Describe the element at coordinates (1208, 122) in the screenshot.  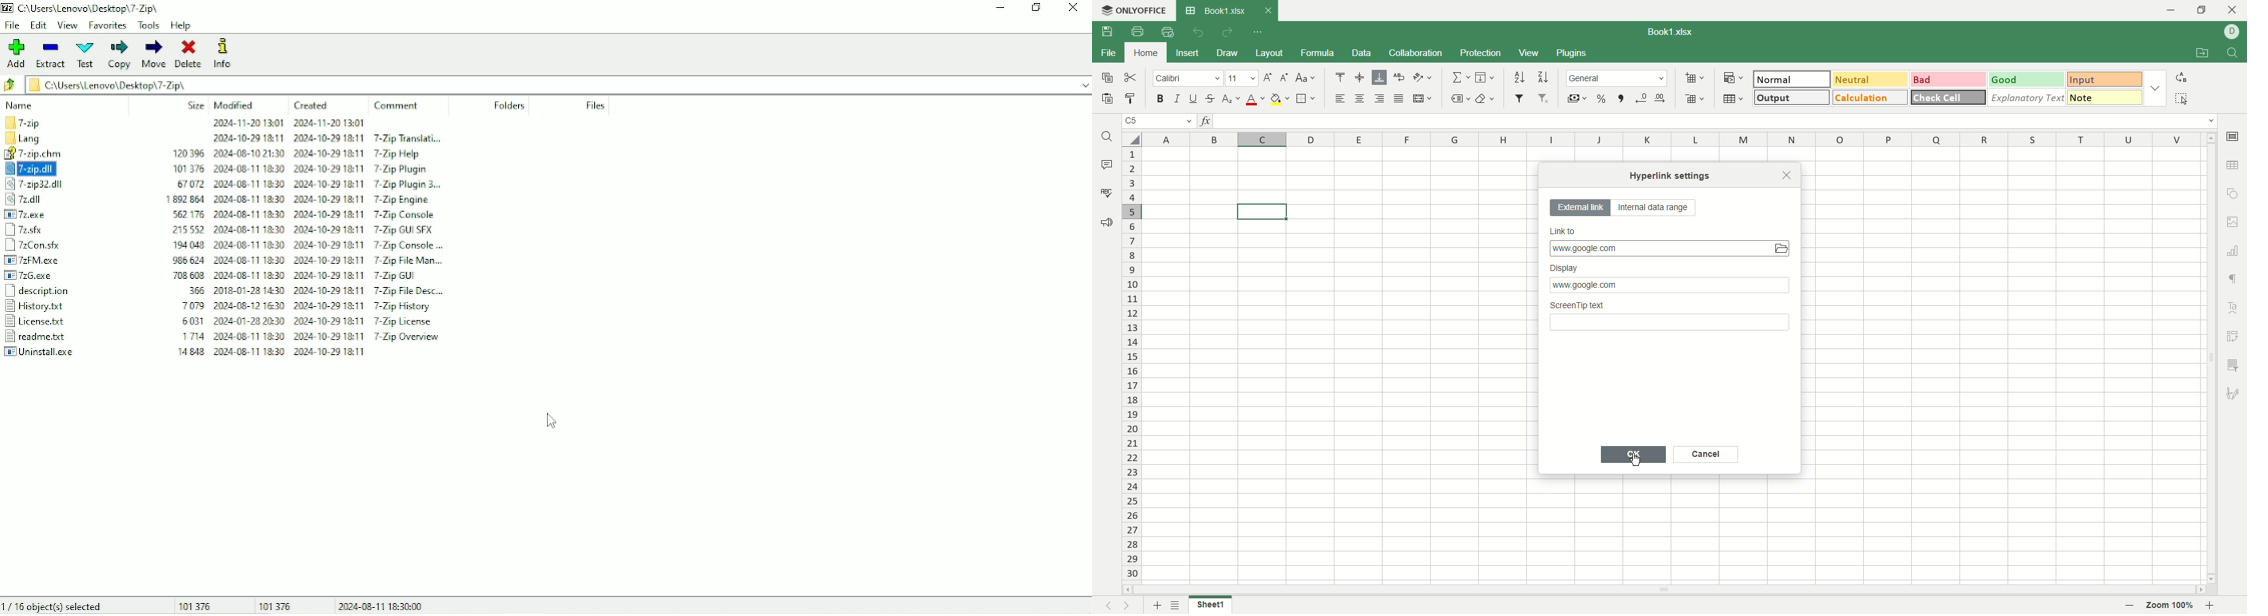
I see `insert function` at that location.